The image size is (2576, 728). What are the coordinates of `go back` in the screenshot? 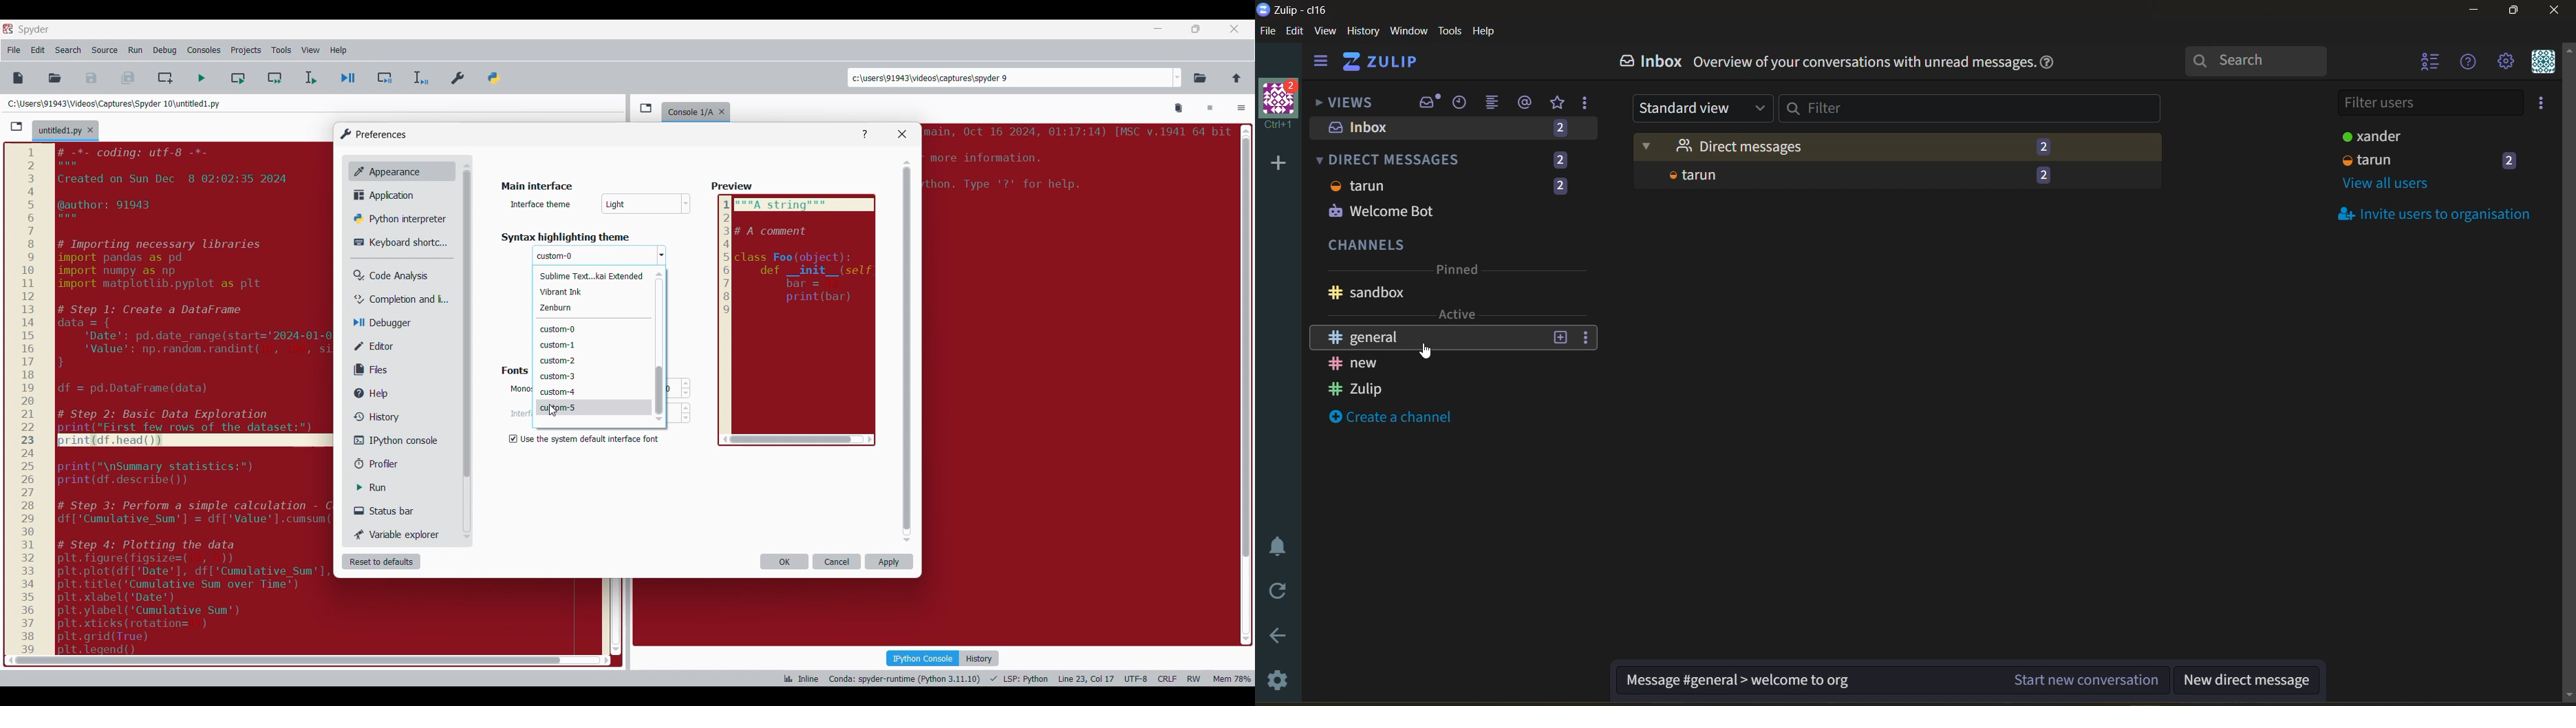 It's located at (1276, 637).